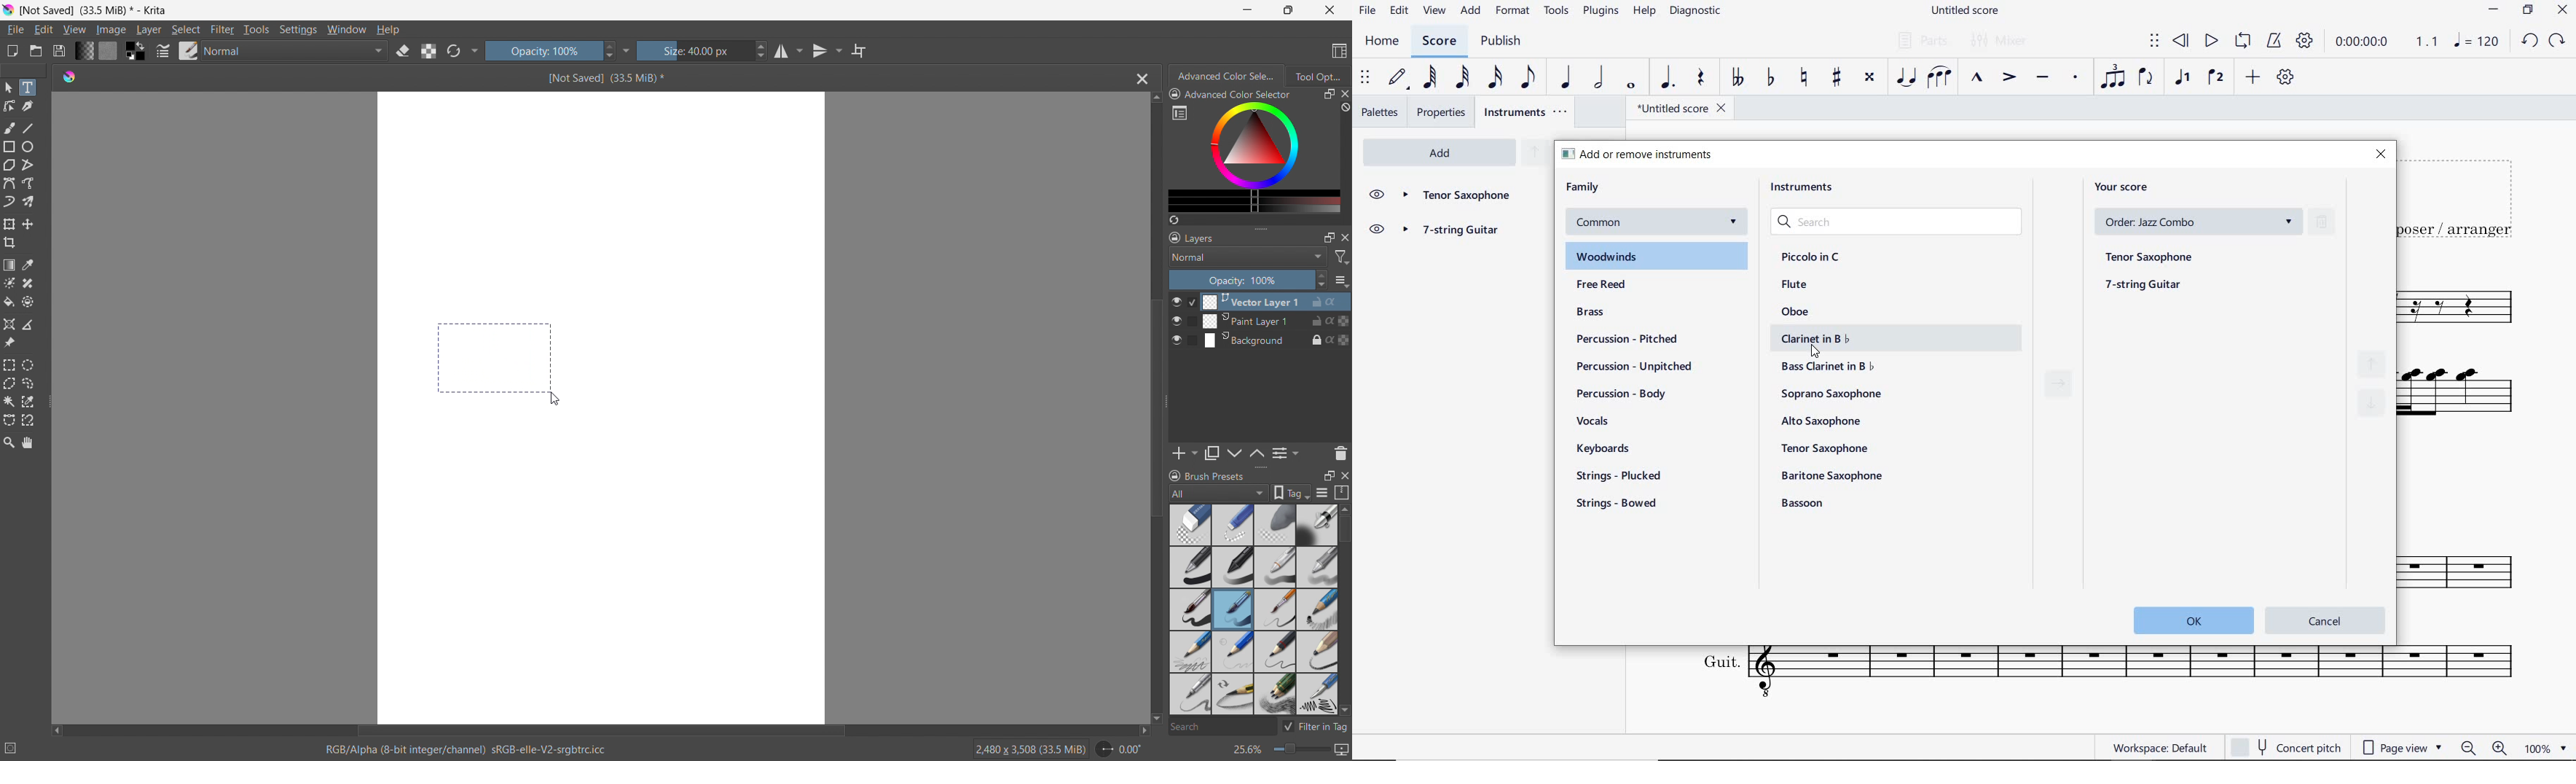  I want to click on MINIMIZE, so click(2494, 11).